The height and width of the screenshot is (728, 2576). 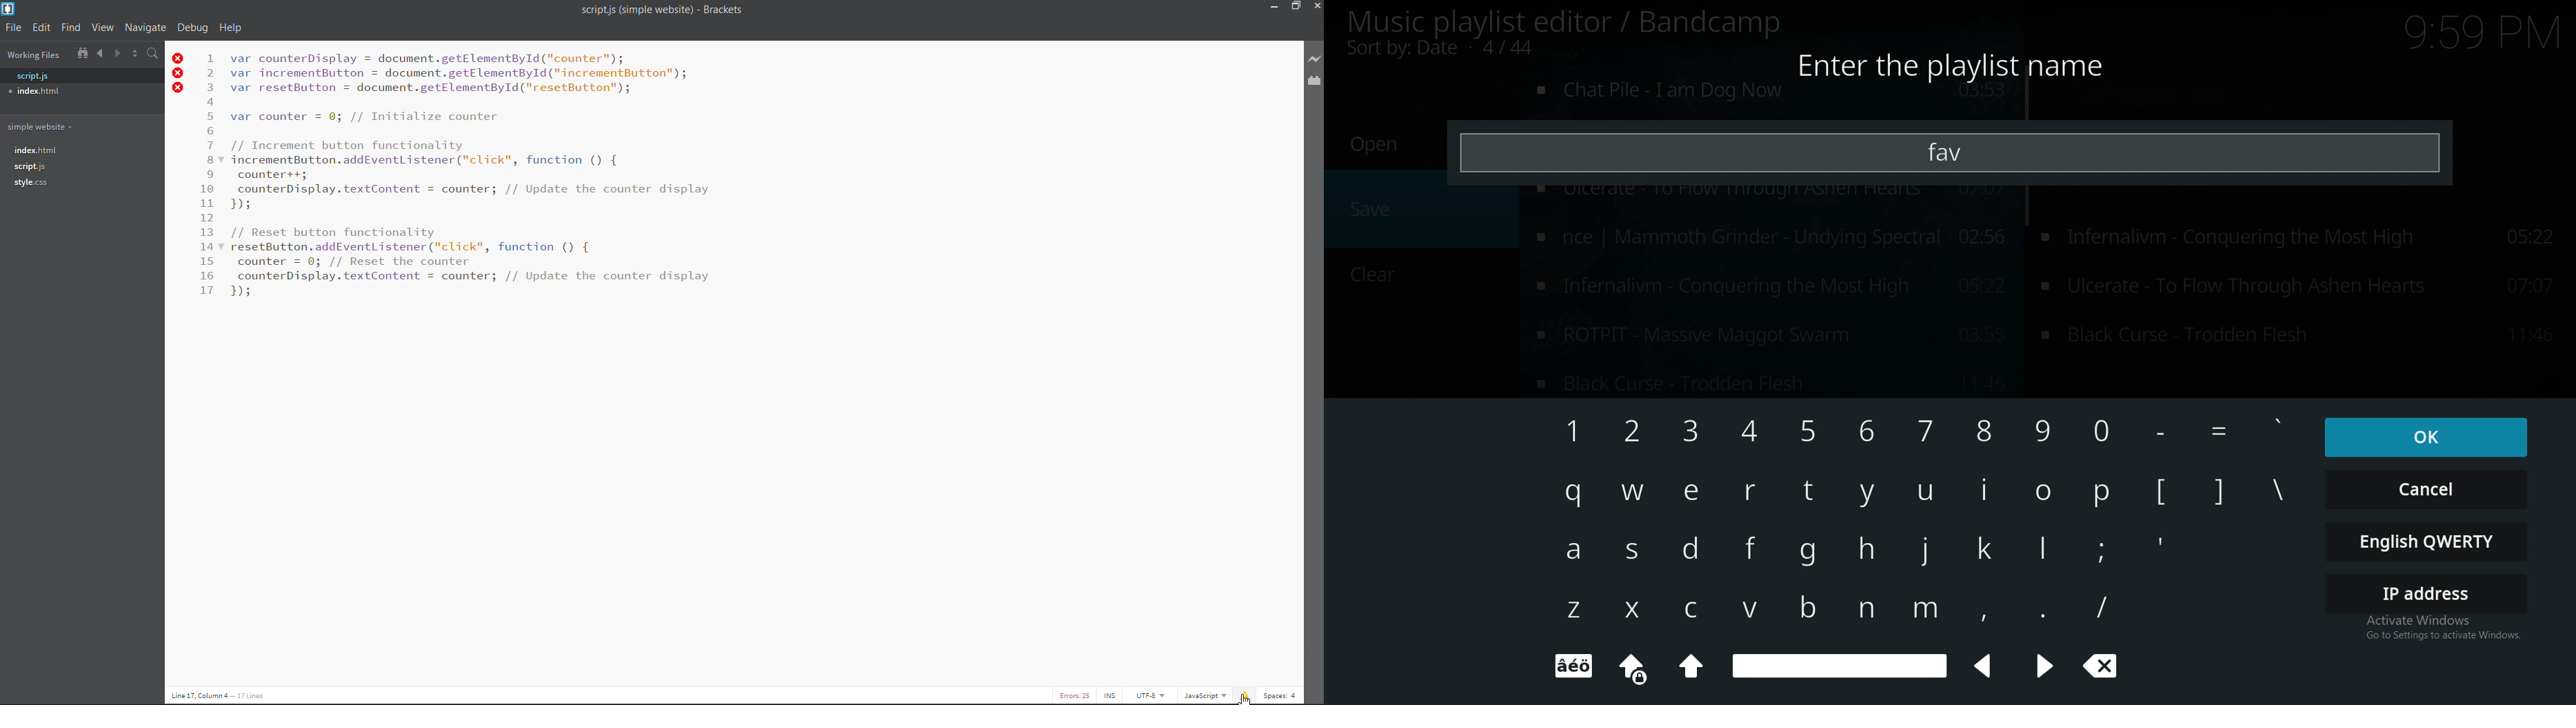 I want to click on scriptjs (simple website) - Brackets, so click(x=669, y=12).